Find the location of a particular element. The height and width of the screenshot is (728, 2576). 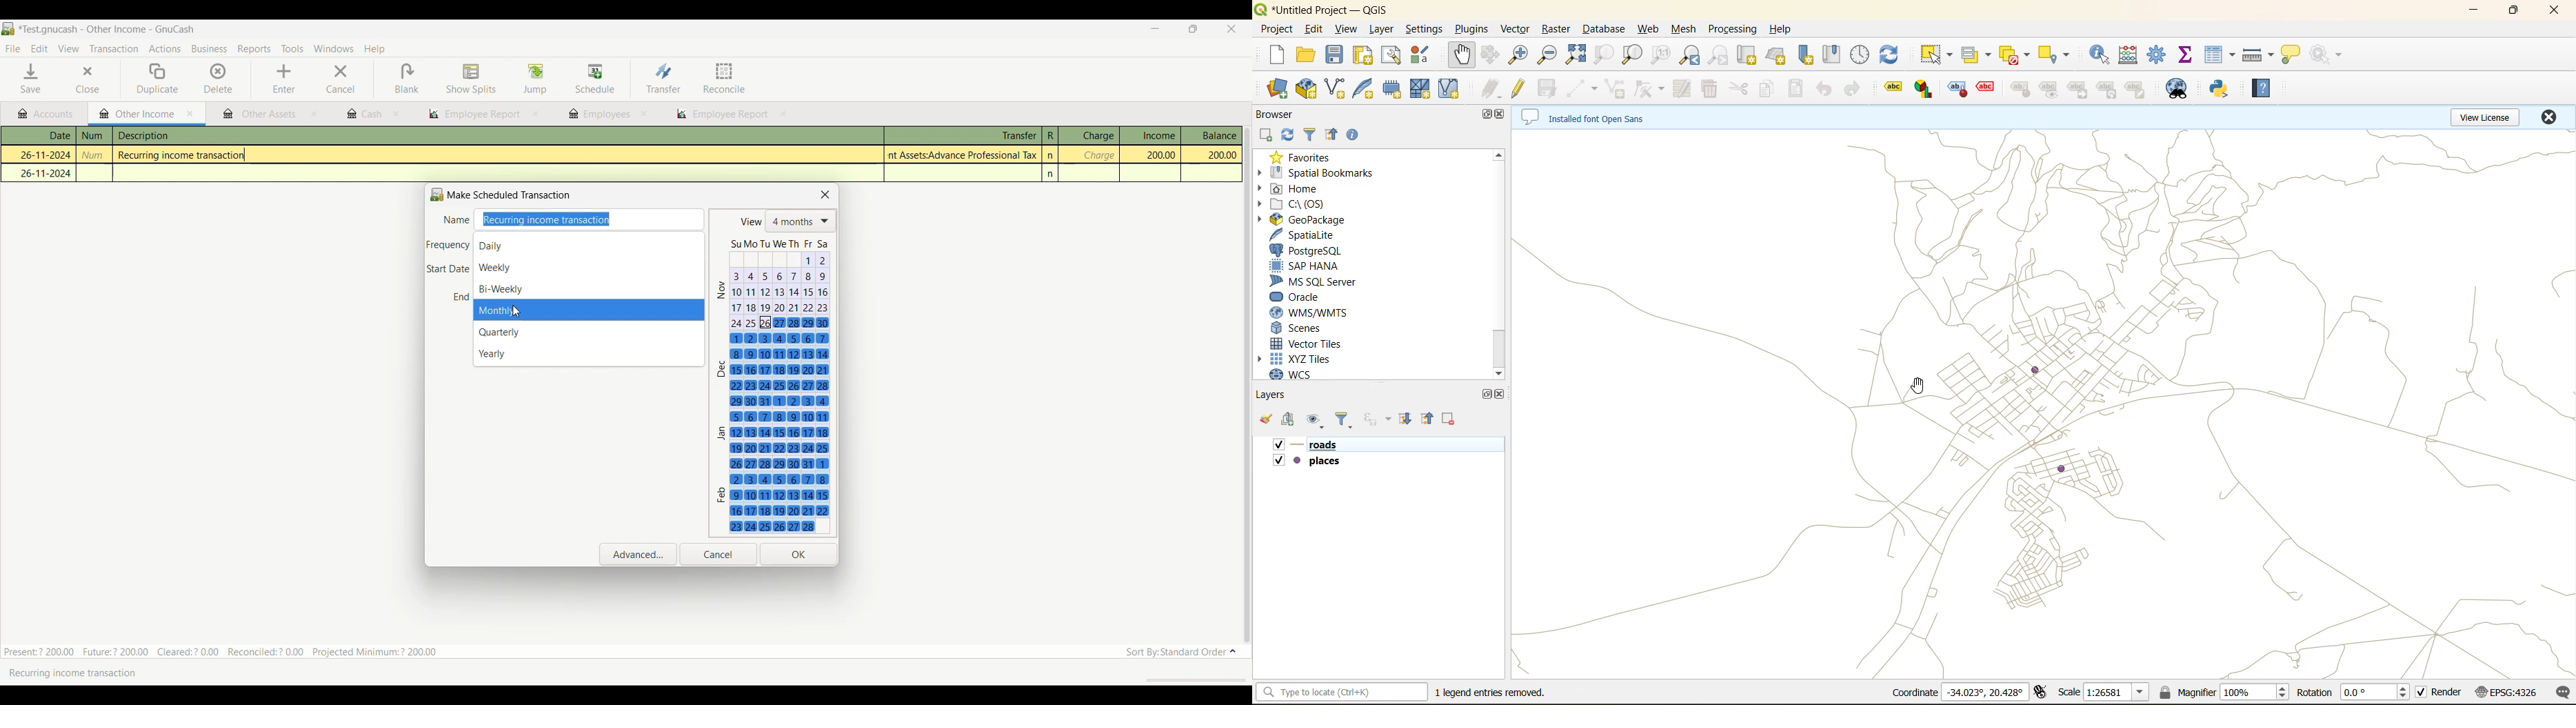

Daily is located at coordinates (589, 249).